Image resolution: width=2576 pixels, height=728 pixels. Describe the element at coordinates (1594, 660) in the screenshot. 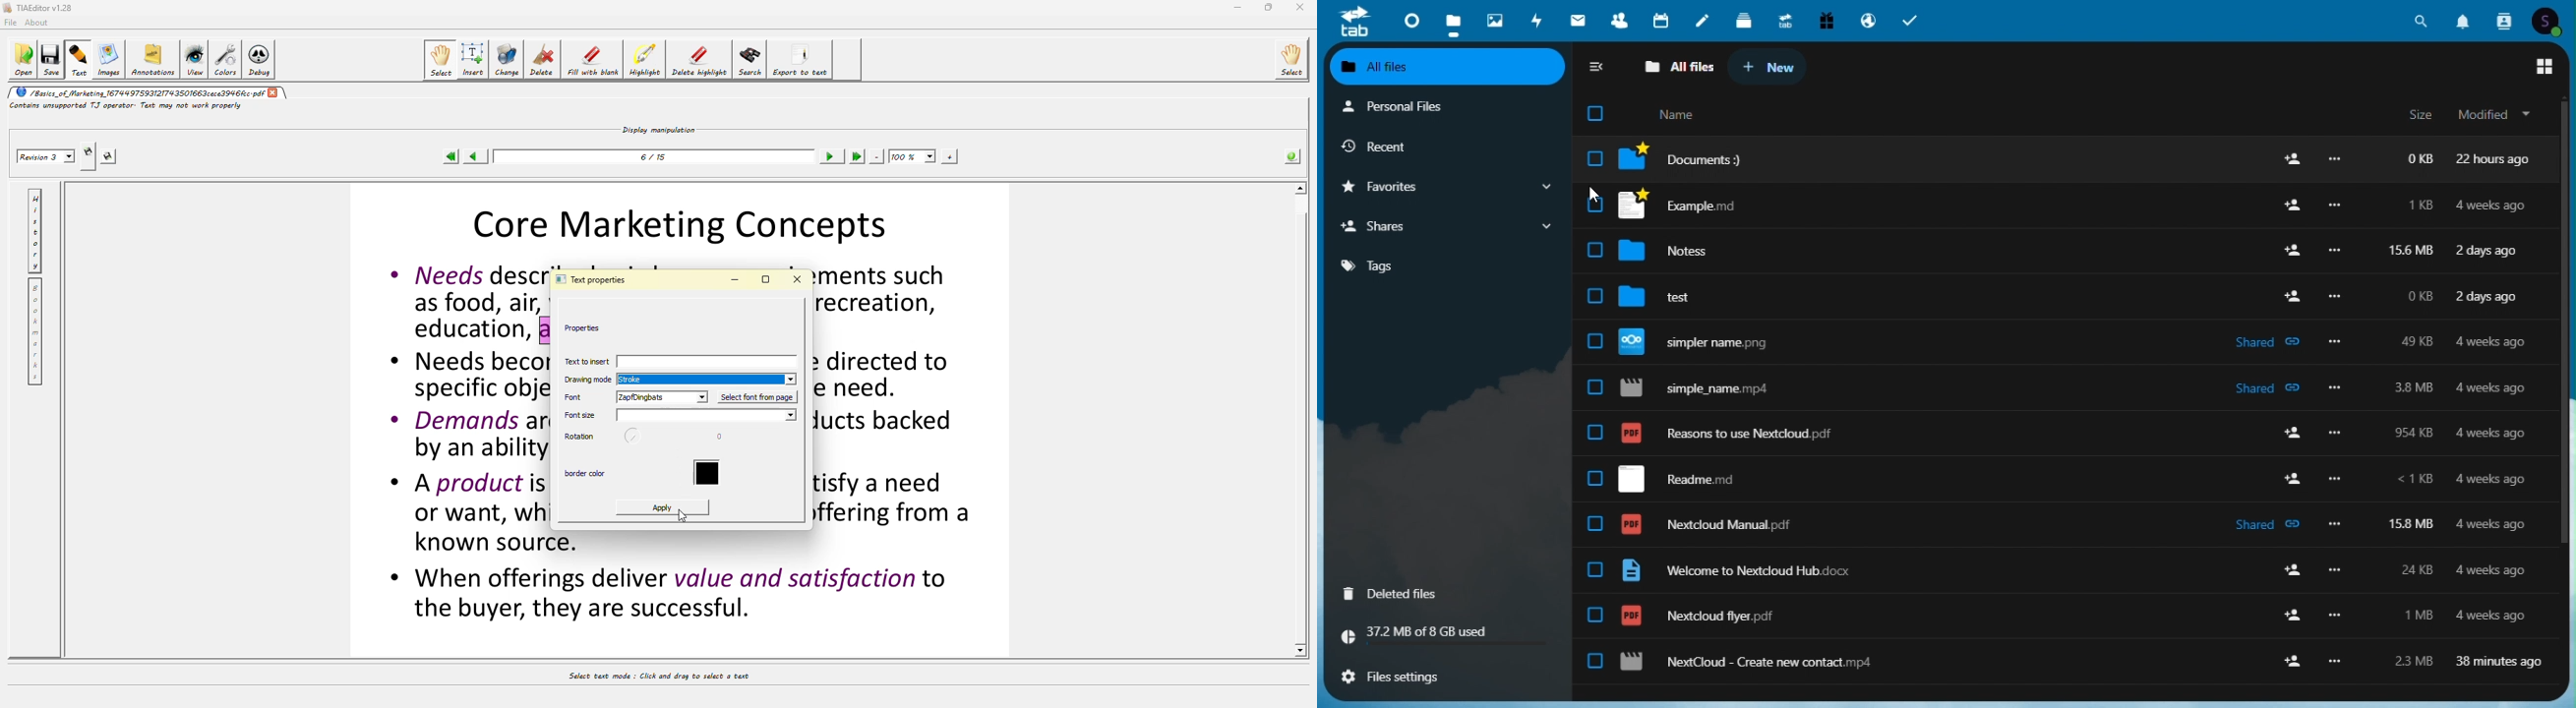

I see `check boc` at that location.